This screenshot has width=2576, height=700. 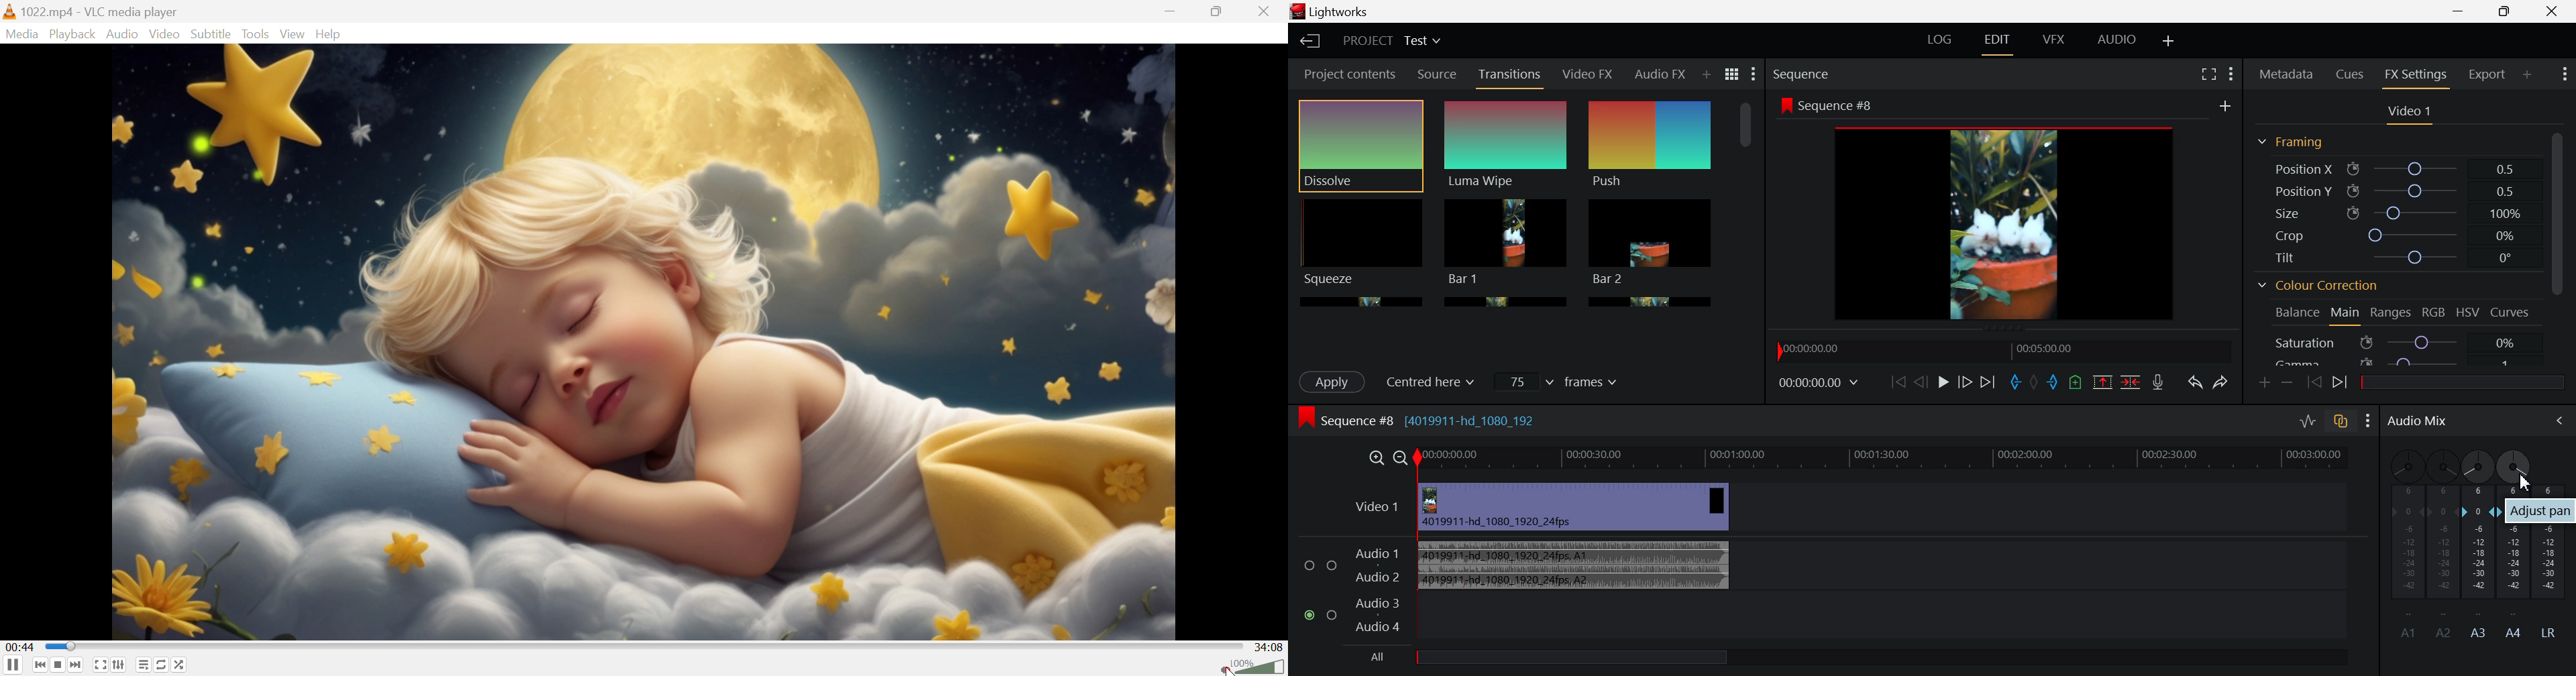 What do you see at coordinates (1225, 669) in the screenshot?
I see `unmute` at bounding box center [1225, 669].